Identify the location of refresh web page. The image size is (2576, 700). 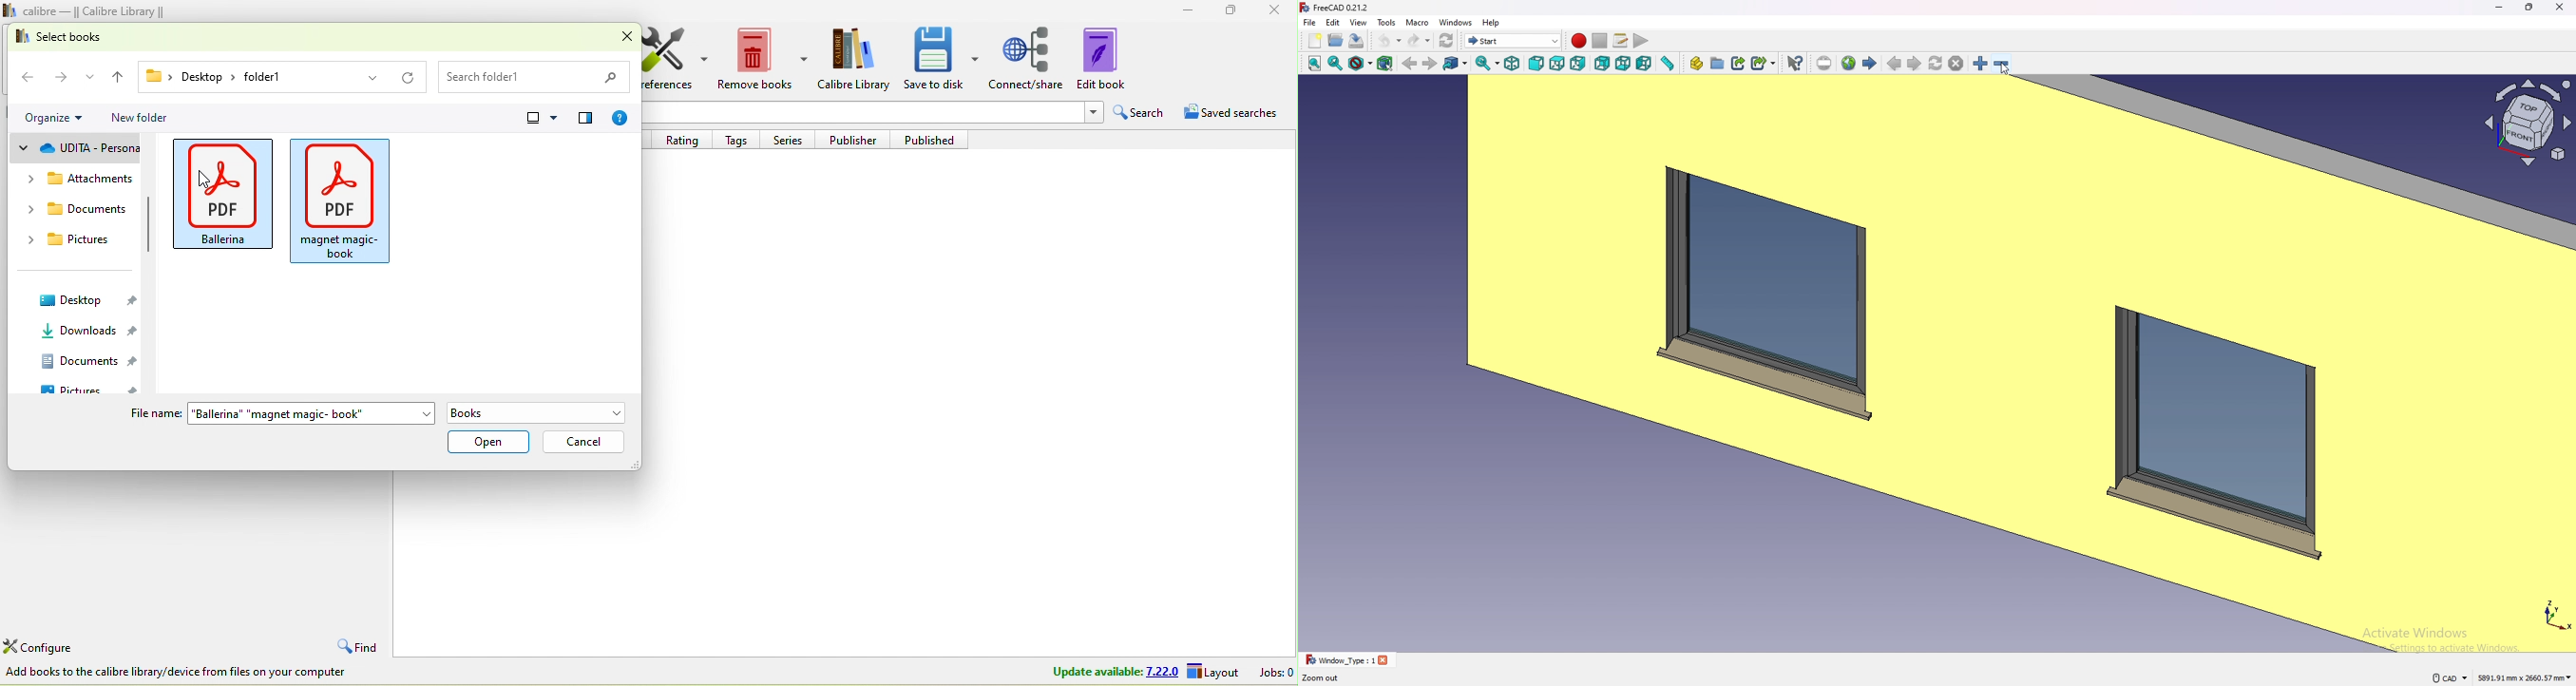
(1937, 63).